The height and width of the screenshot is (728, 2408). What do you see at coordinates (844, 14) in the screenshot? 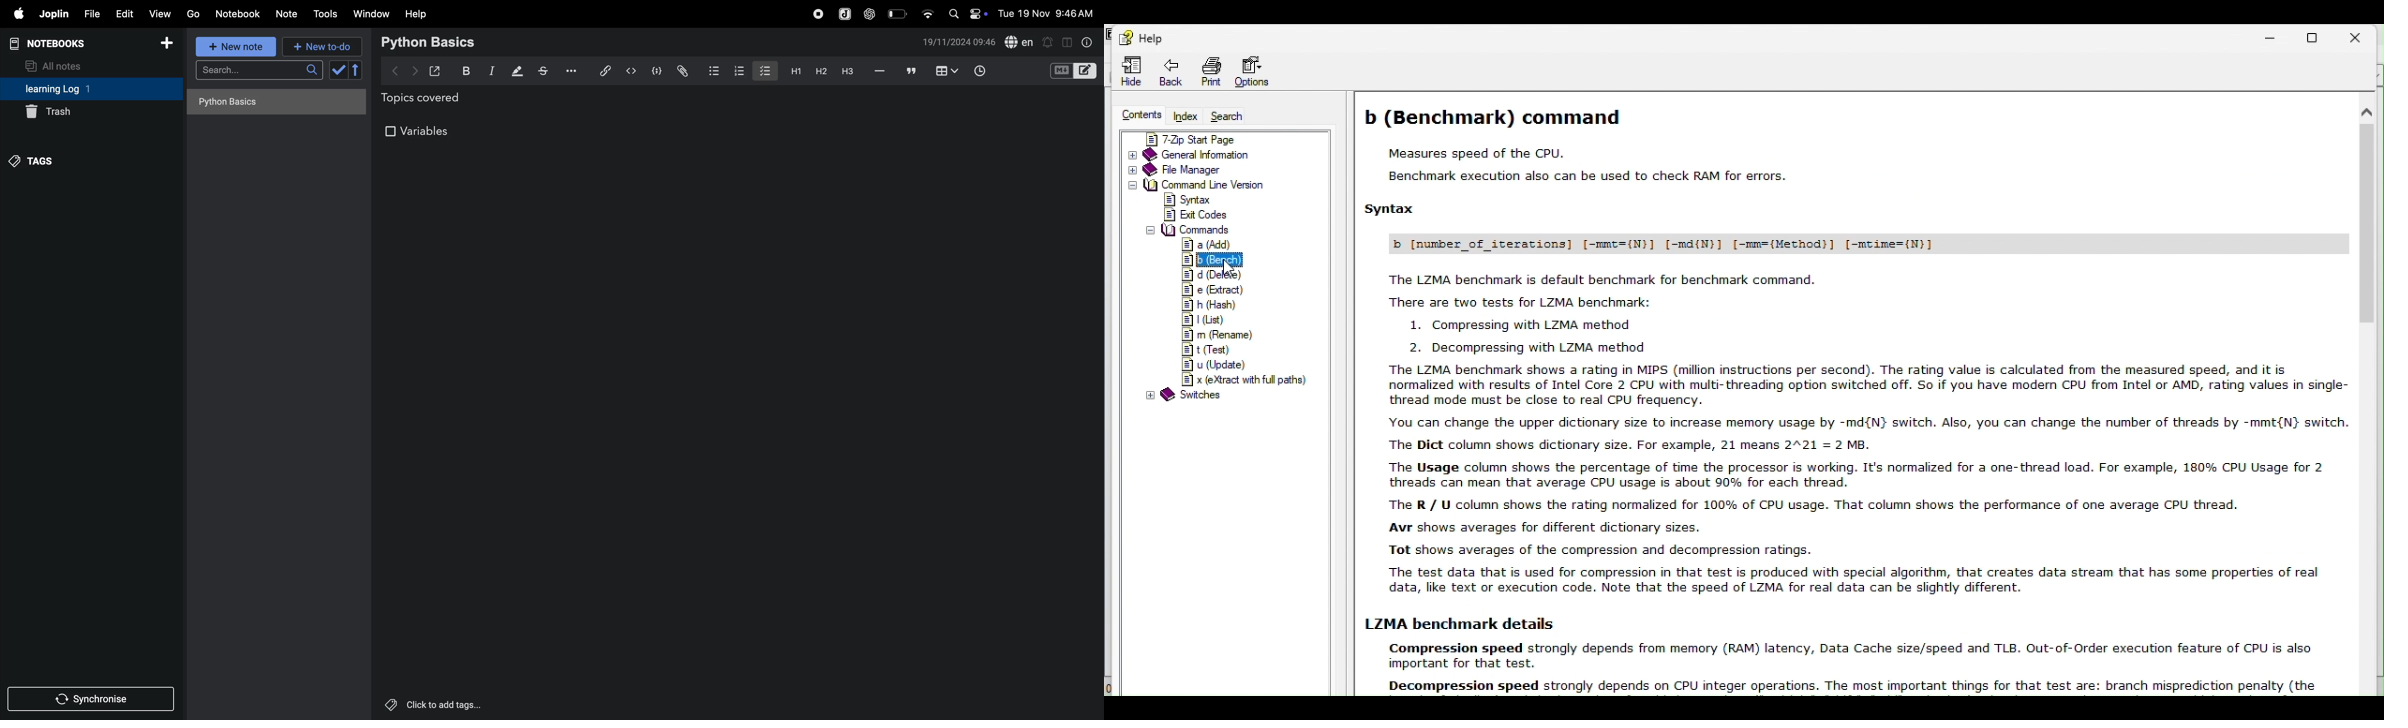
I see `joplin` at bounding box center [844, 14].